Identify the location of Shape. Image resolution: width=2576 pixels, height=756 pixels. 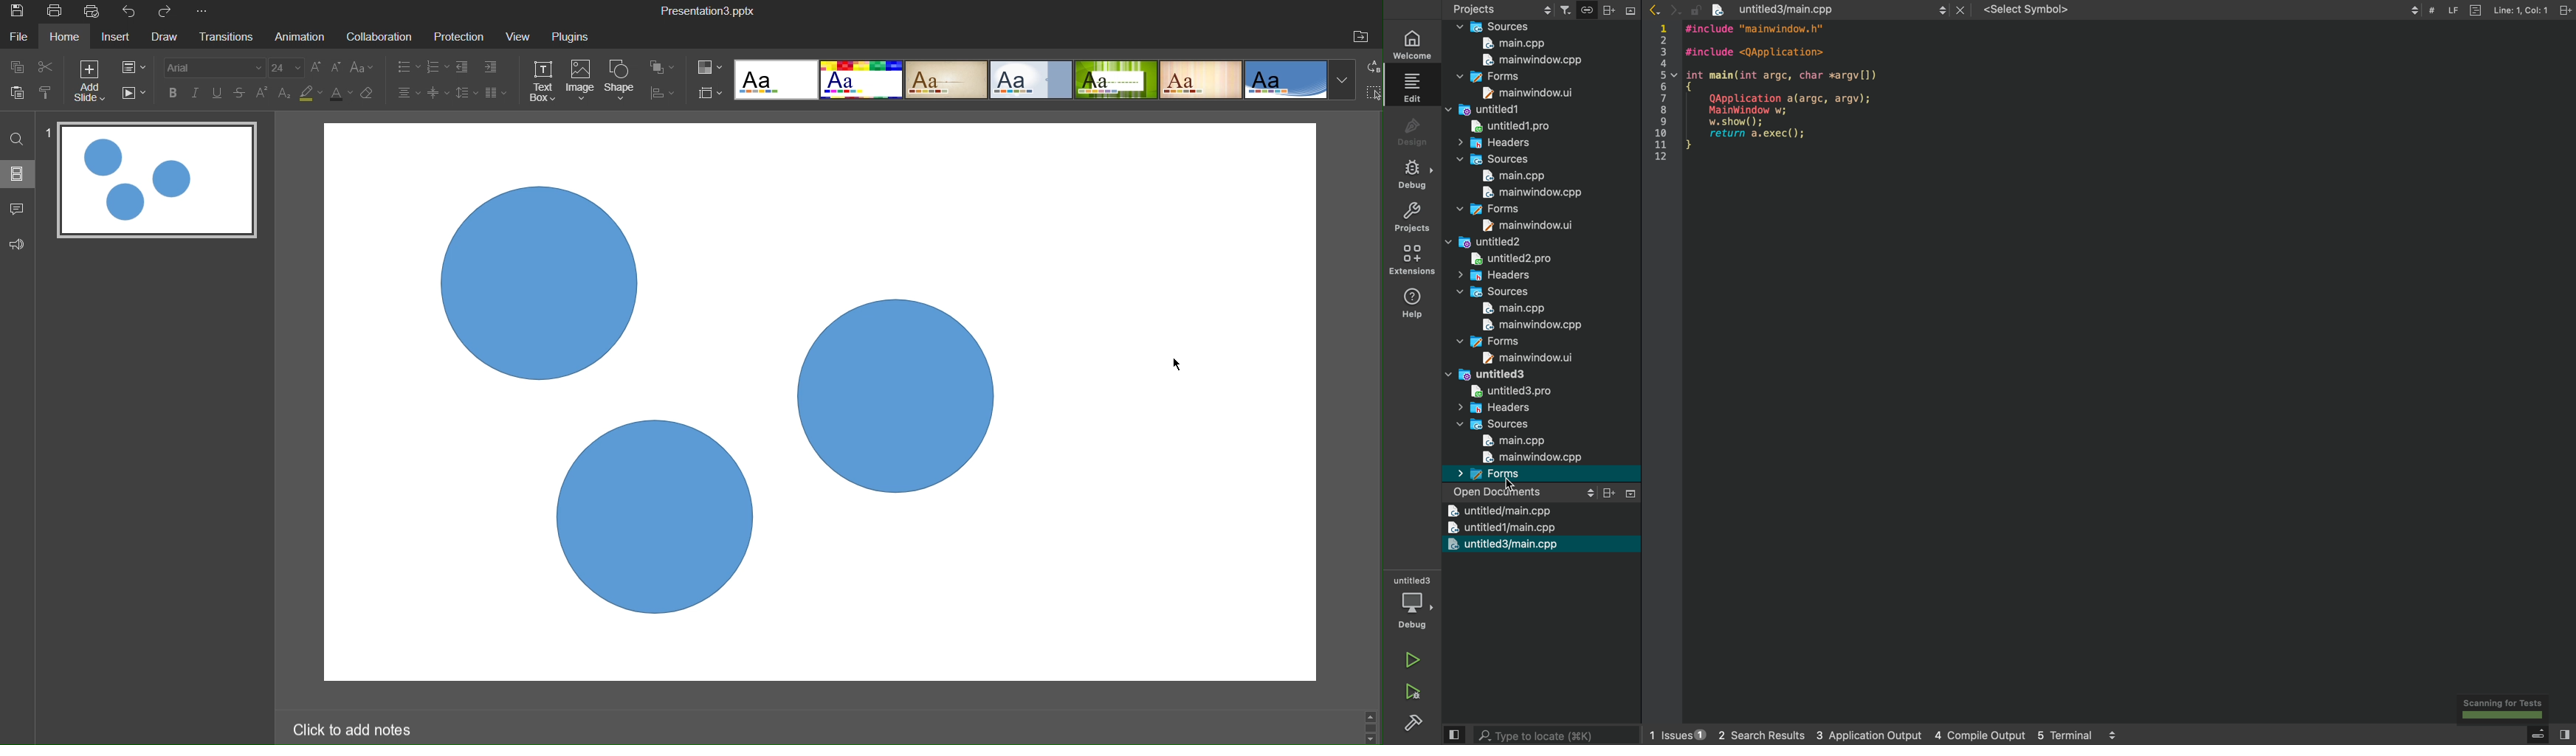
(622, 82).